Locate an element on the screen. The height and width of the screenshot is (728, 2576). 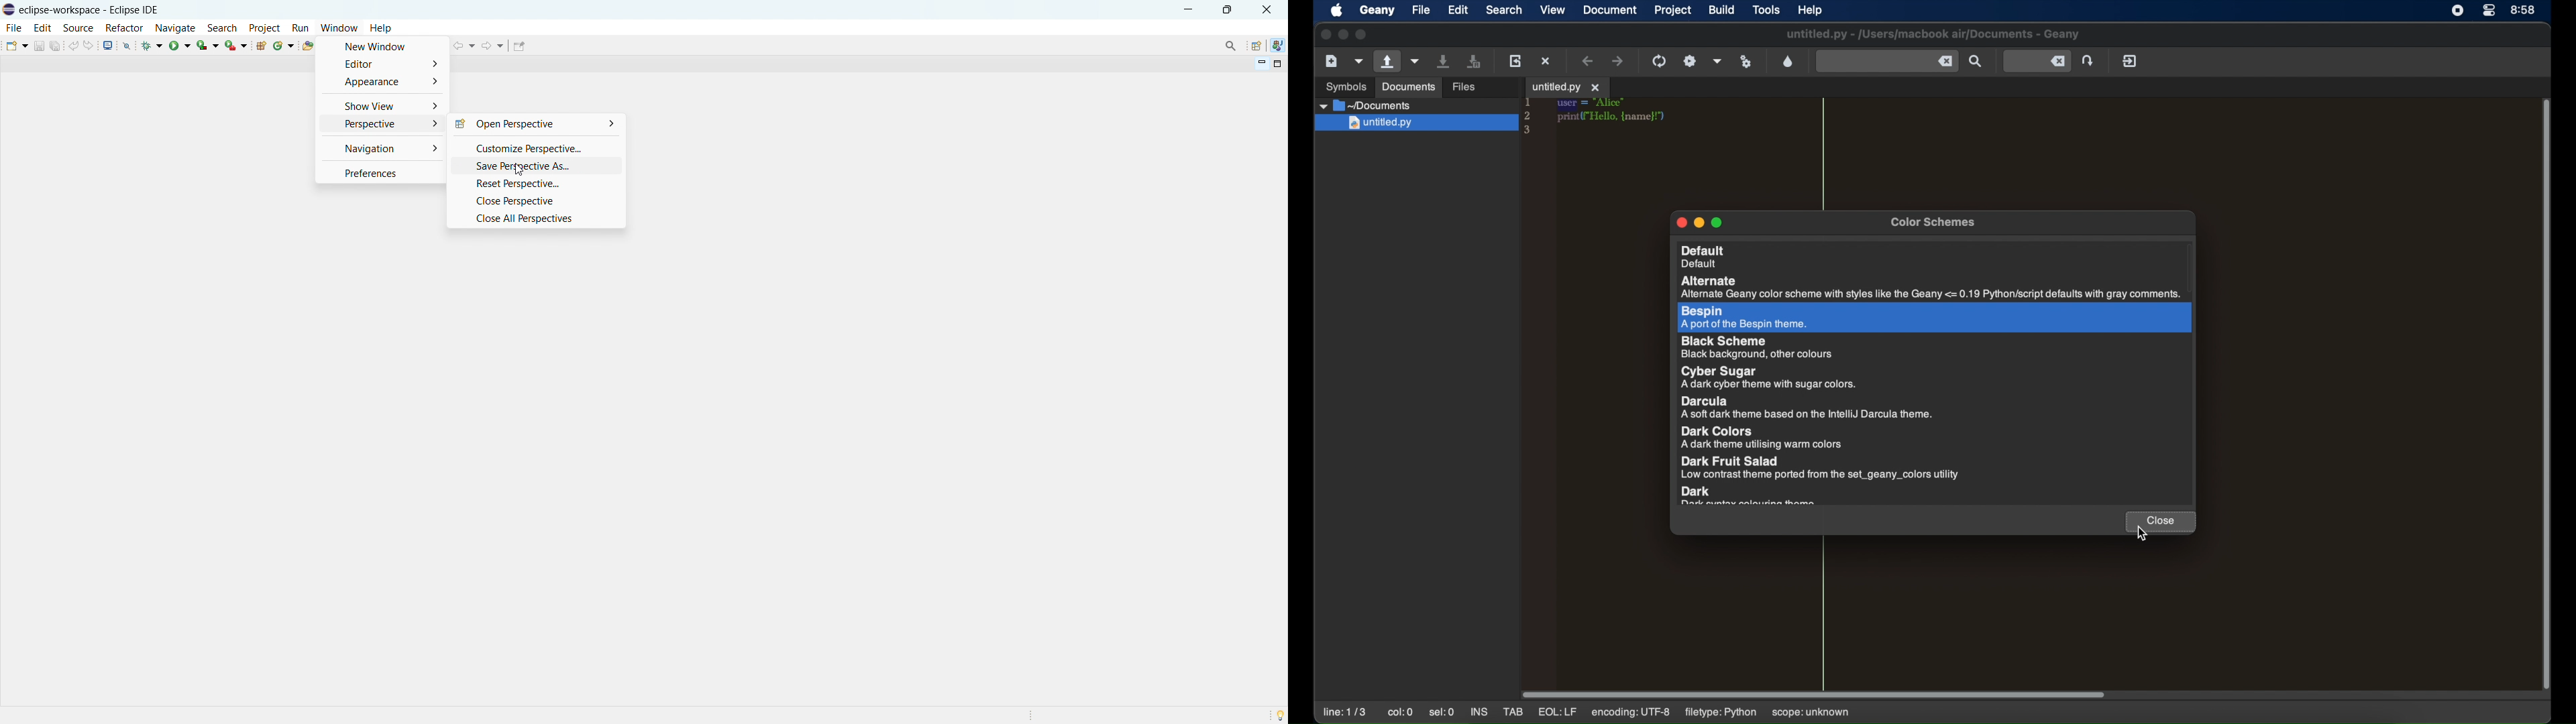
minimize view is located at coordinates (1260, 64).